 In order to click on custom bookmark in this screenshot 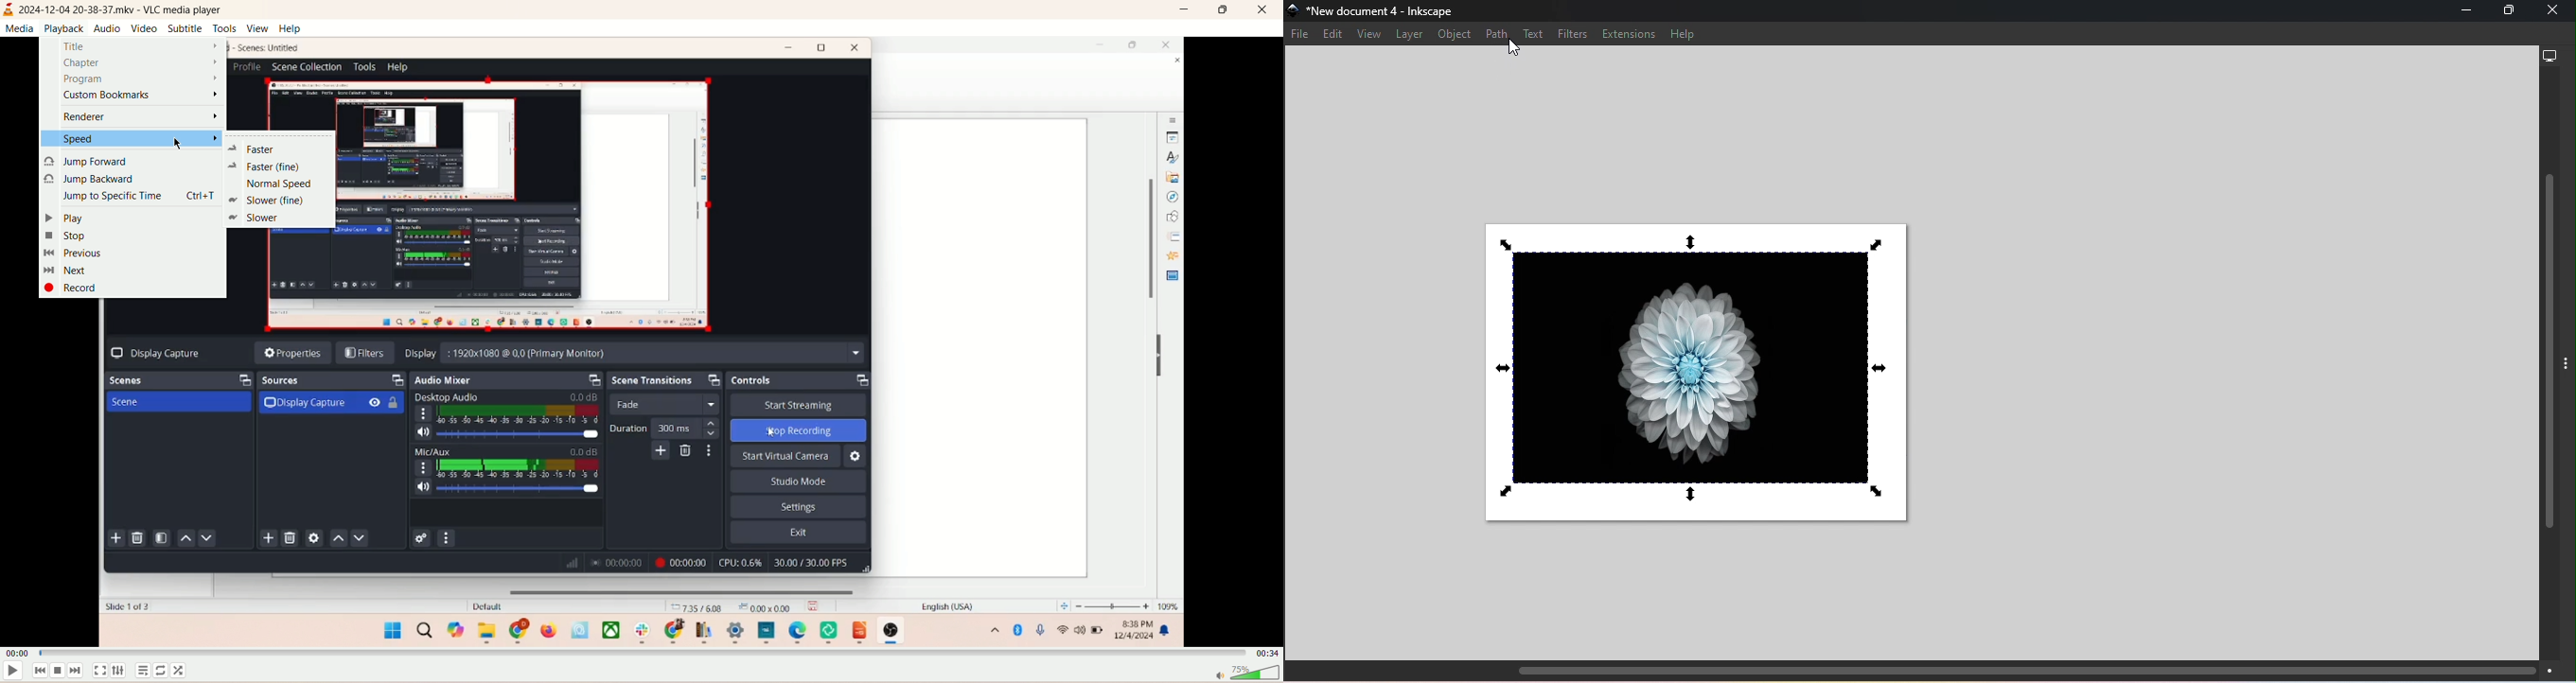, I will do `click(136, 94)`.